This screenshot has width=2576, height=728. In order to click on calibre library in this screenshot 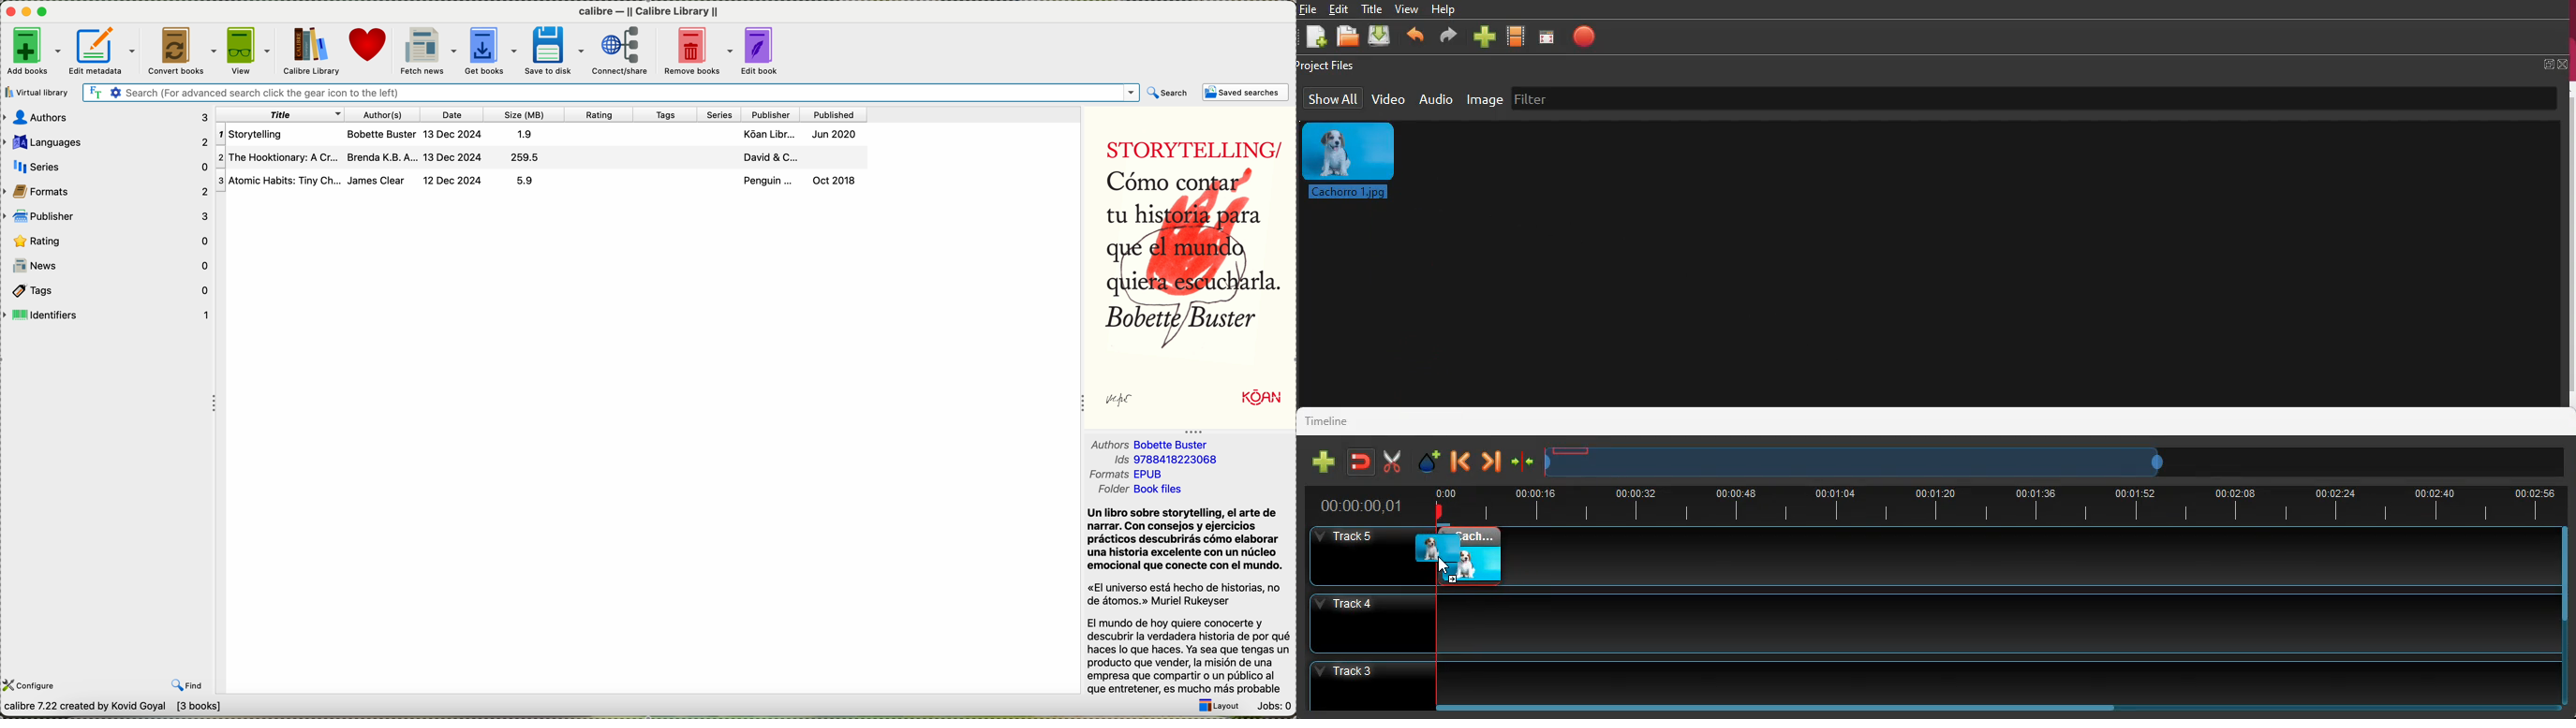, I will do `click(649, 11)`.